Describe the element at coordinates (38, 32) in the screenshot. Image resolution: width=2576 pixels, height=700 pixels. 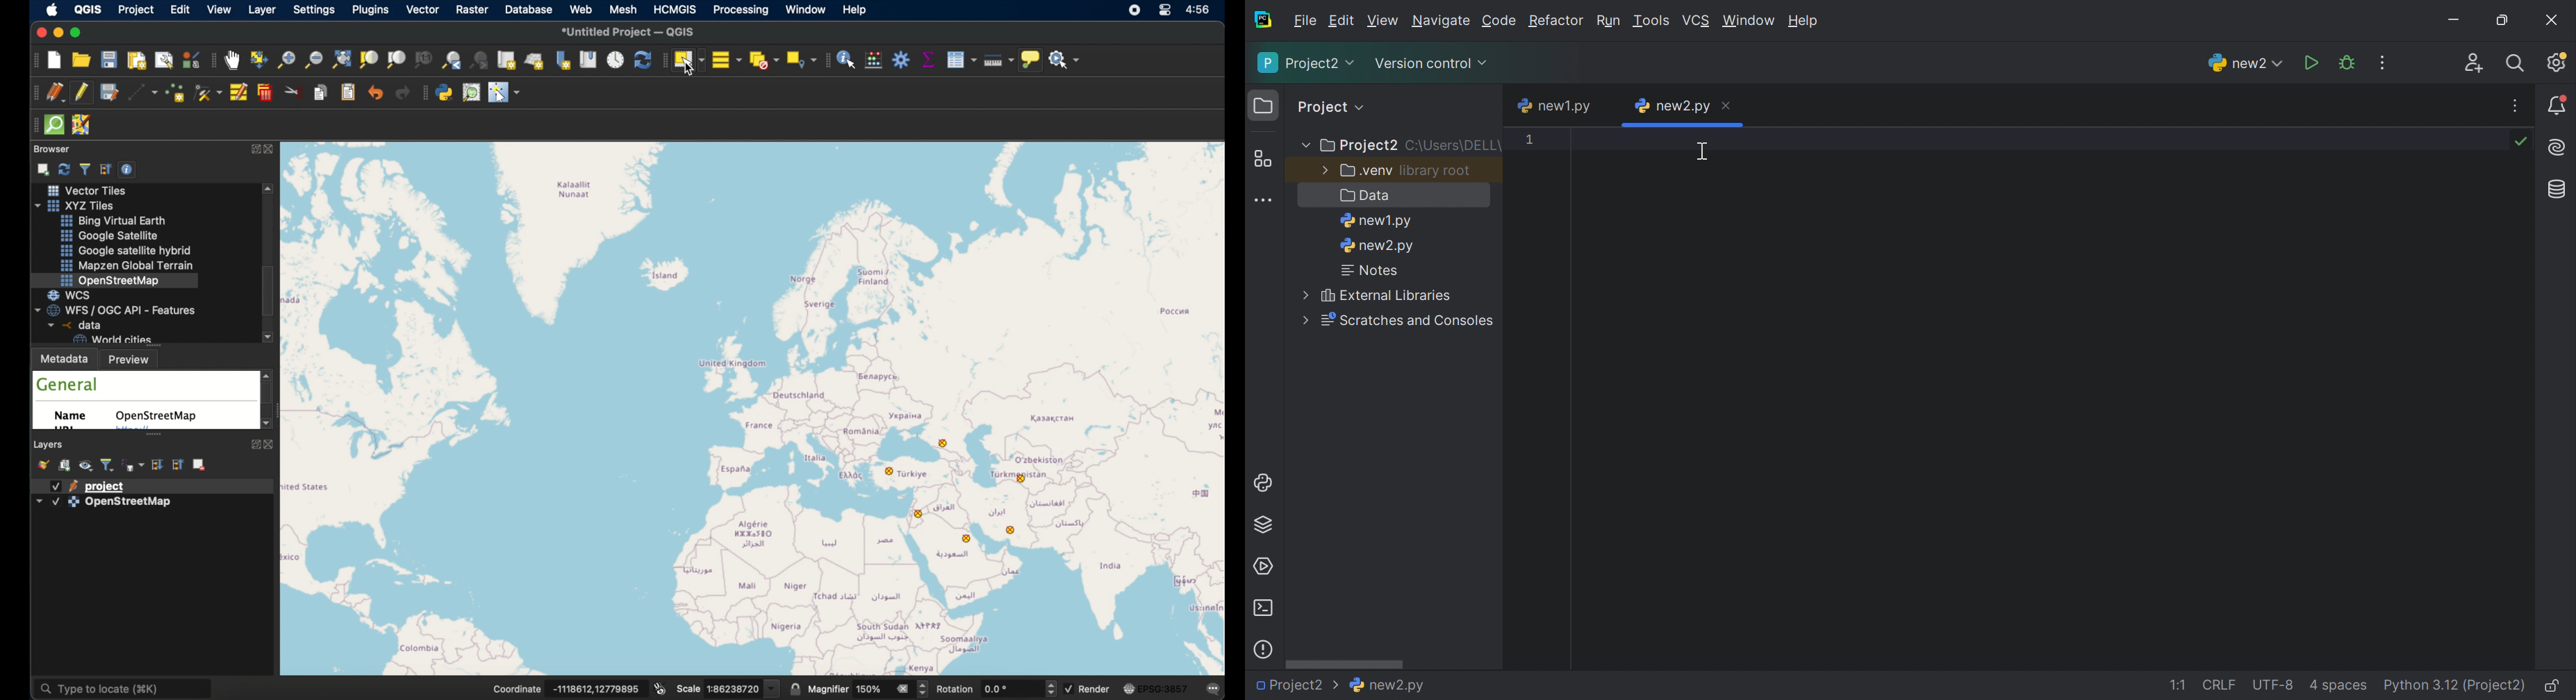
I see `close` at that location.